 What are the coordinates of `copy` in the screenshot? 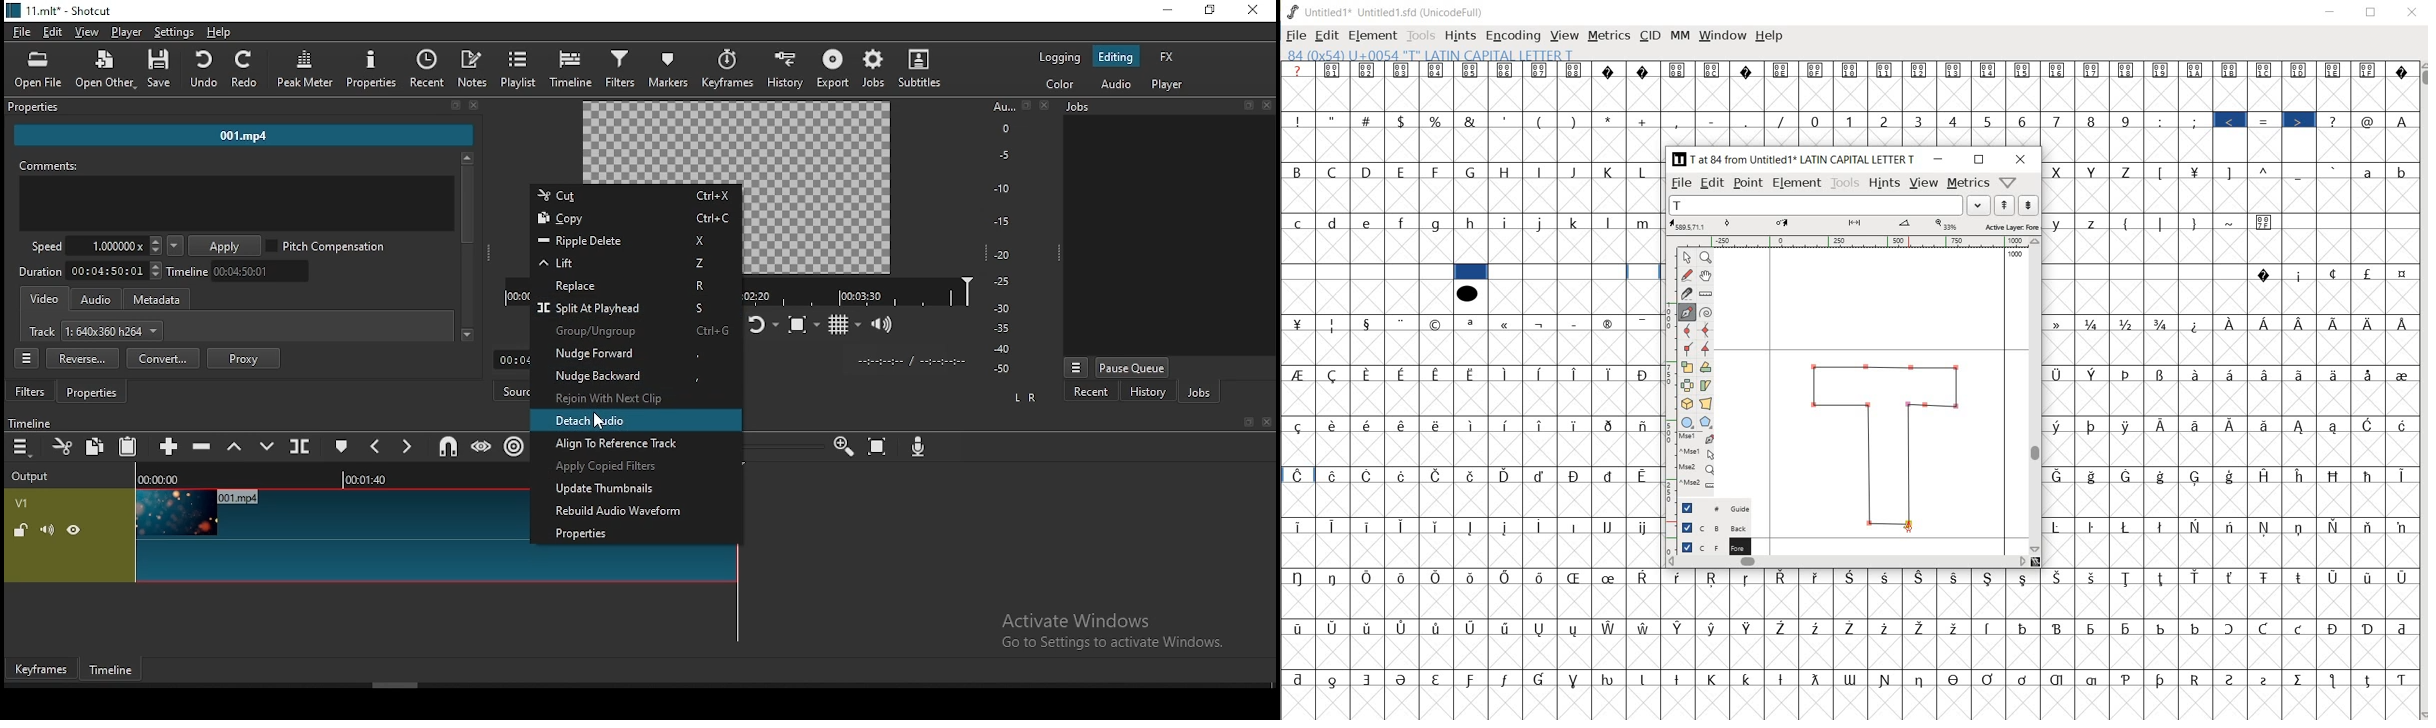 It's located at (96, 446).